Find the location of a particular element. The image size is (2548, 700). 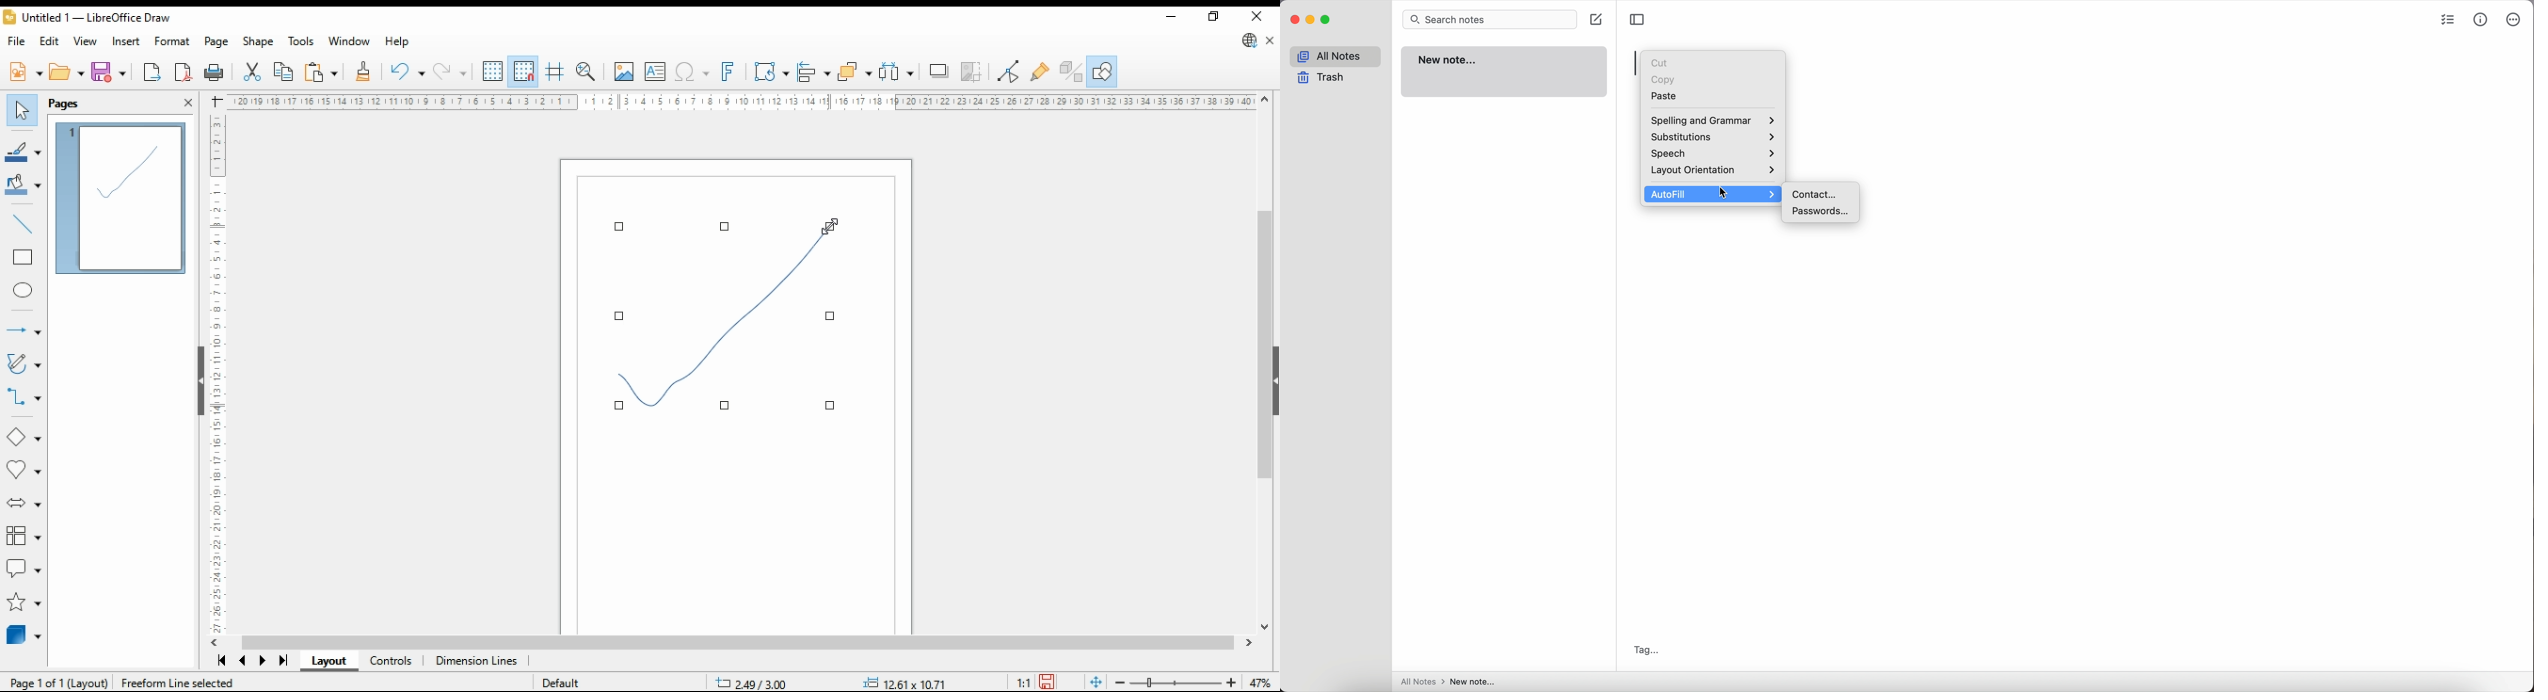

-20.82/7.89 is located at coordinates (758, 684).